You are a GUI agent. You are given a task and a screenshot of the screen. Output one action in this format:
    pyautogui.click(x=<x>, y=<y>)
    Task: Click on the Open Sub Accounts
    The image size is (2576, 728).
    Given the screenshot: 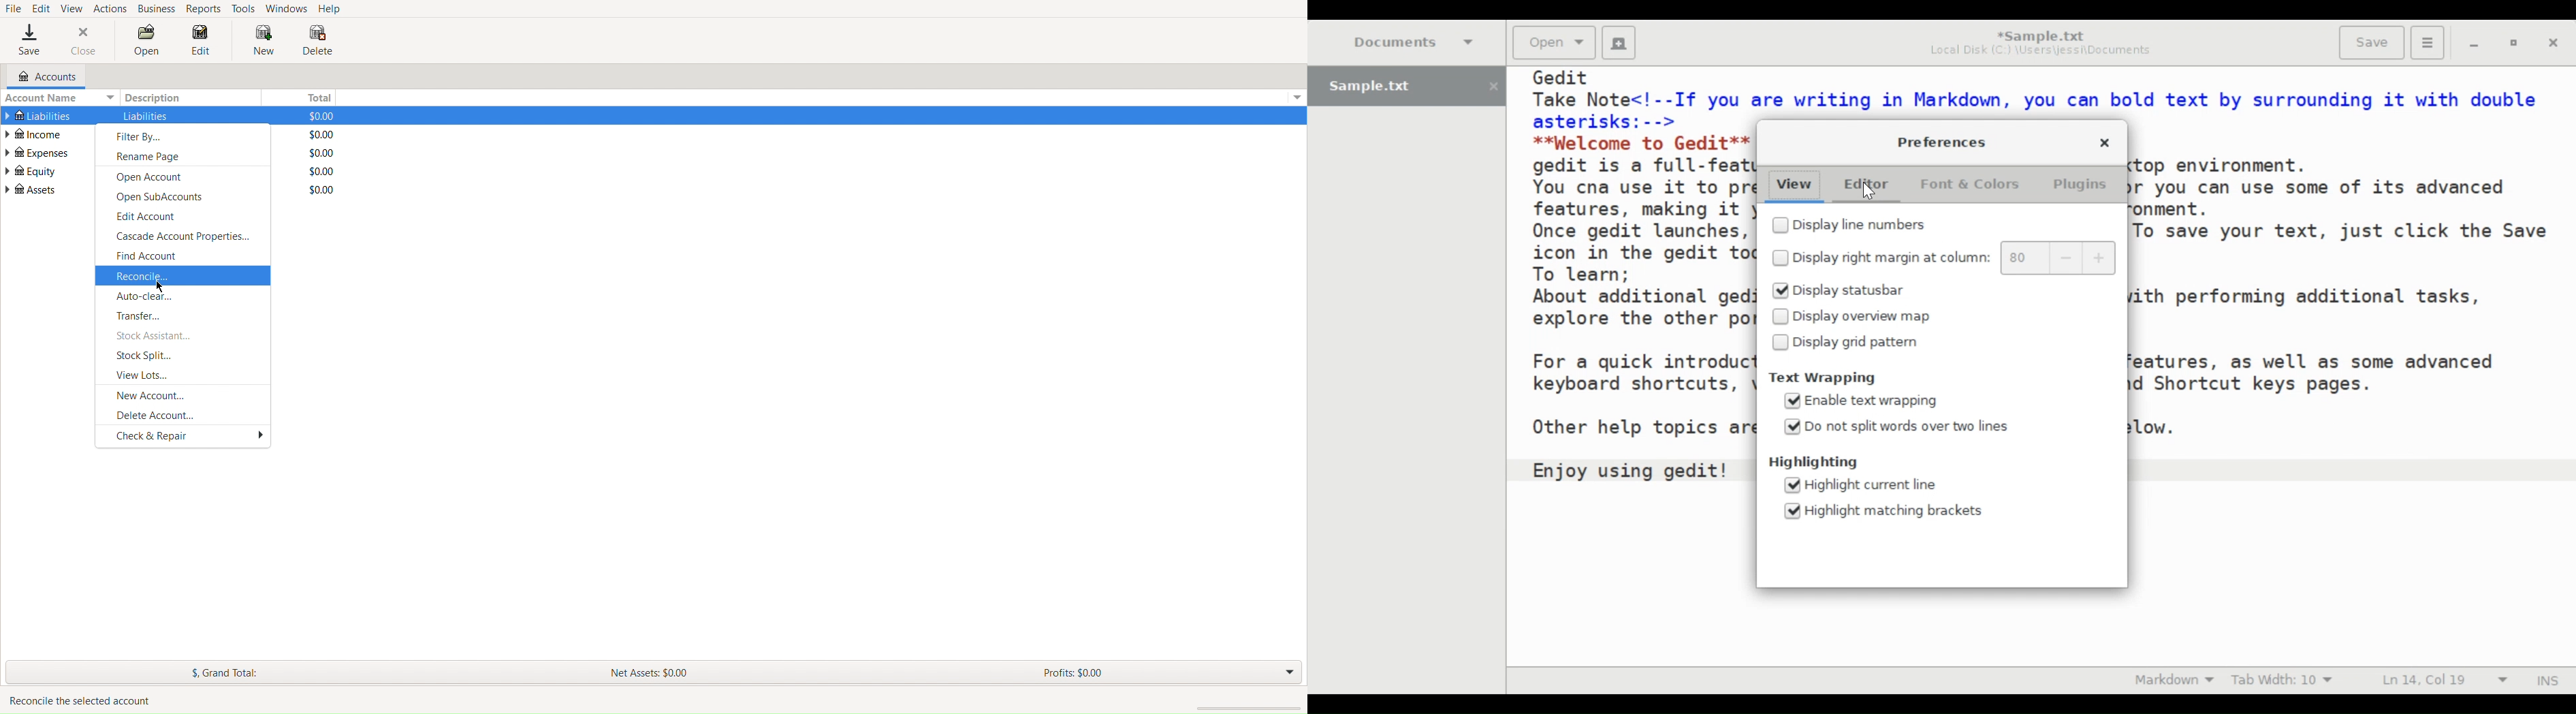 What is the action you would take?
    pyautogui.click(x=181, y=198)
    